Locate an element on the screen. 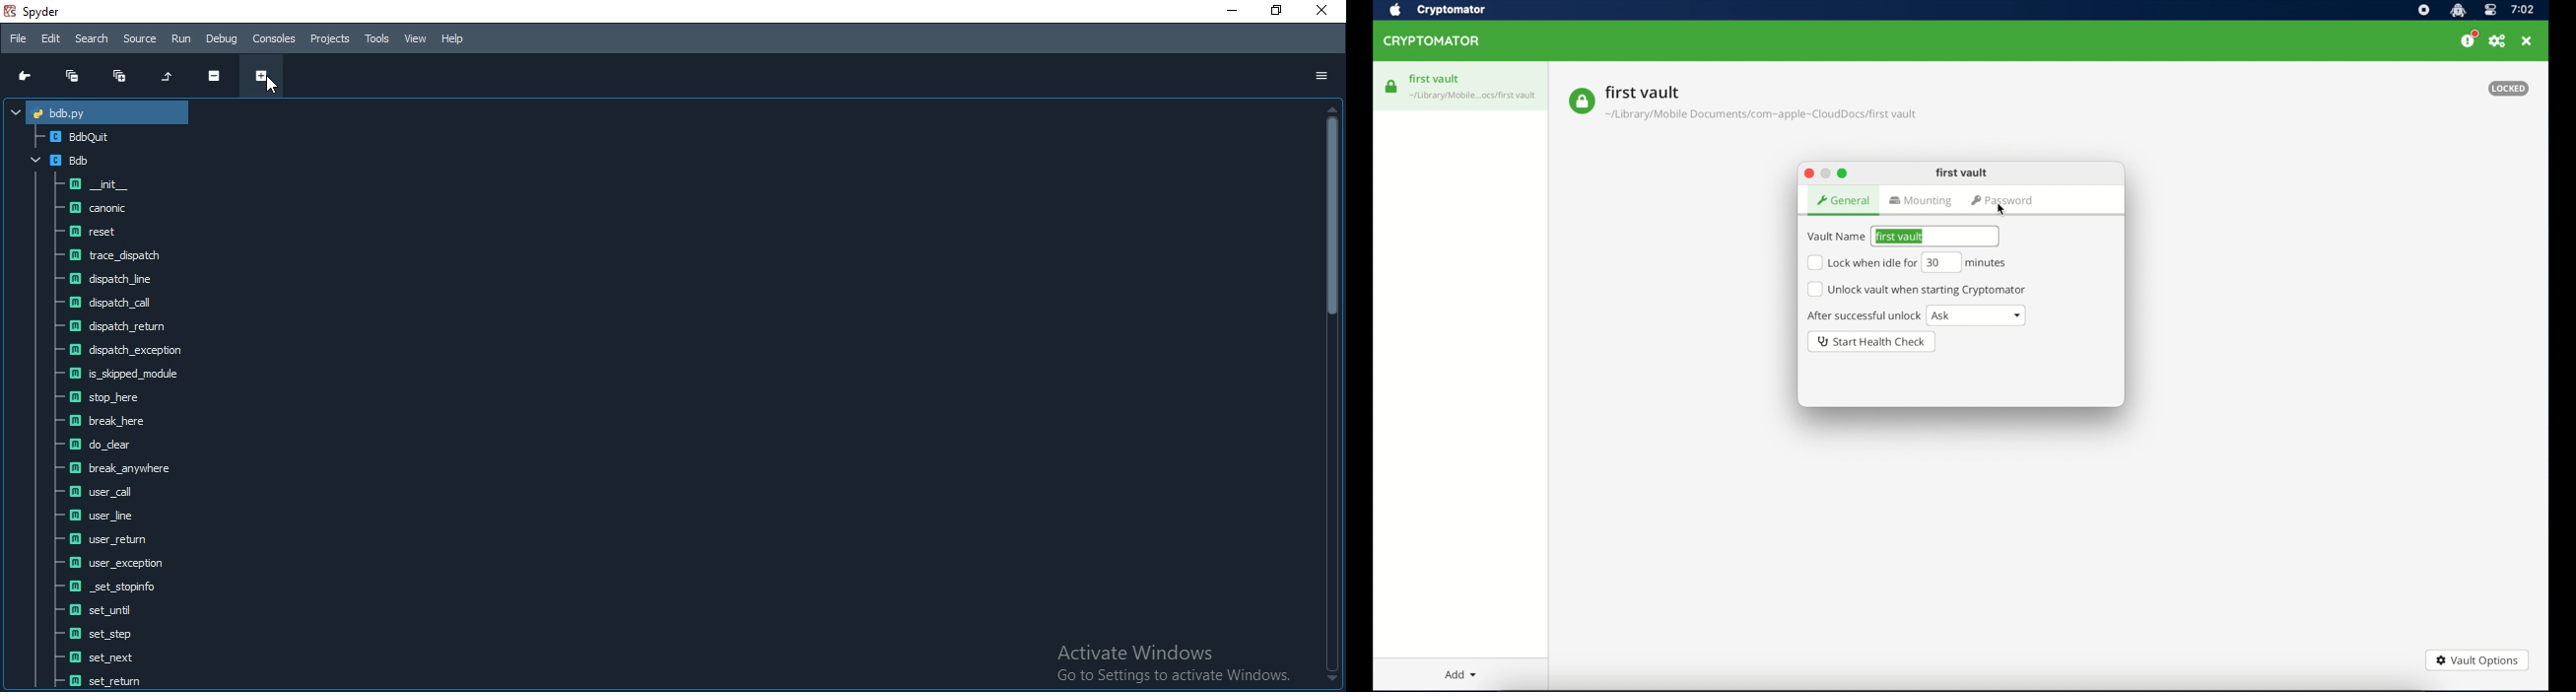  View is located at coordinates (417, 39).